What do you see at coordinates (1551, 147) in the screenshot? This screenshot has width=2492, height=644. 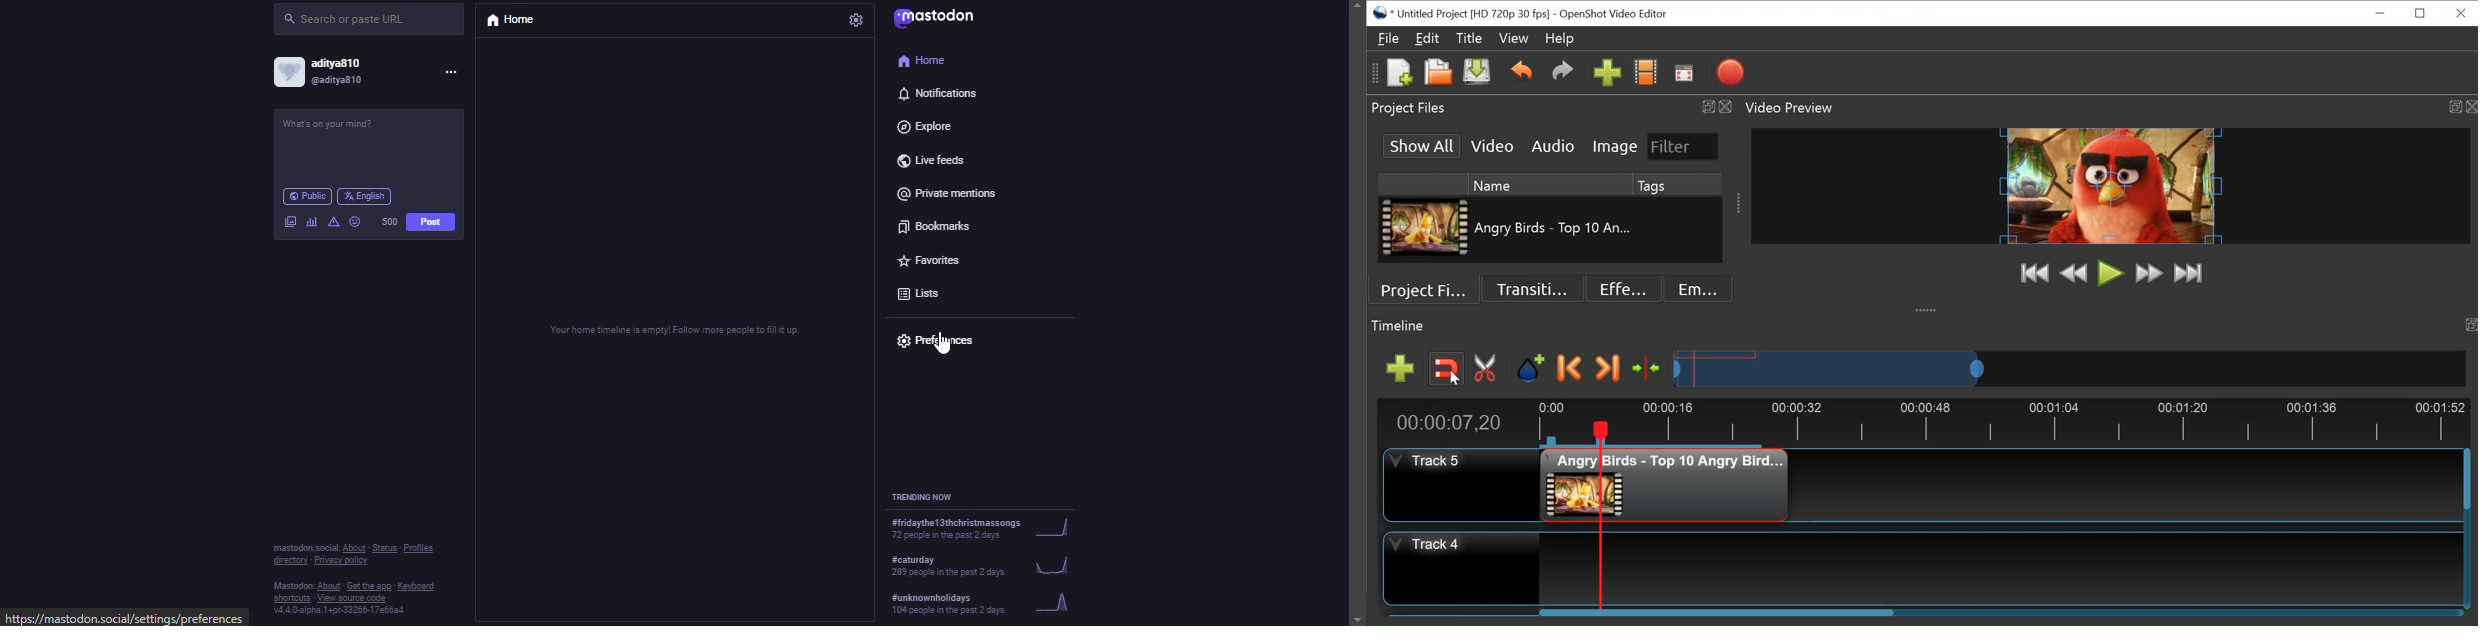 I see `Audio` at bounding box center [1551, 147].